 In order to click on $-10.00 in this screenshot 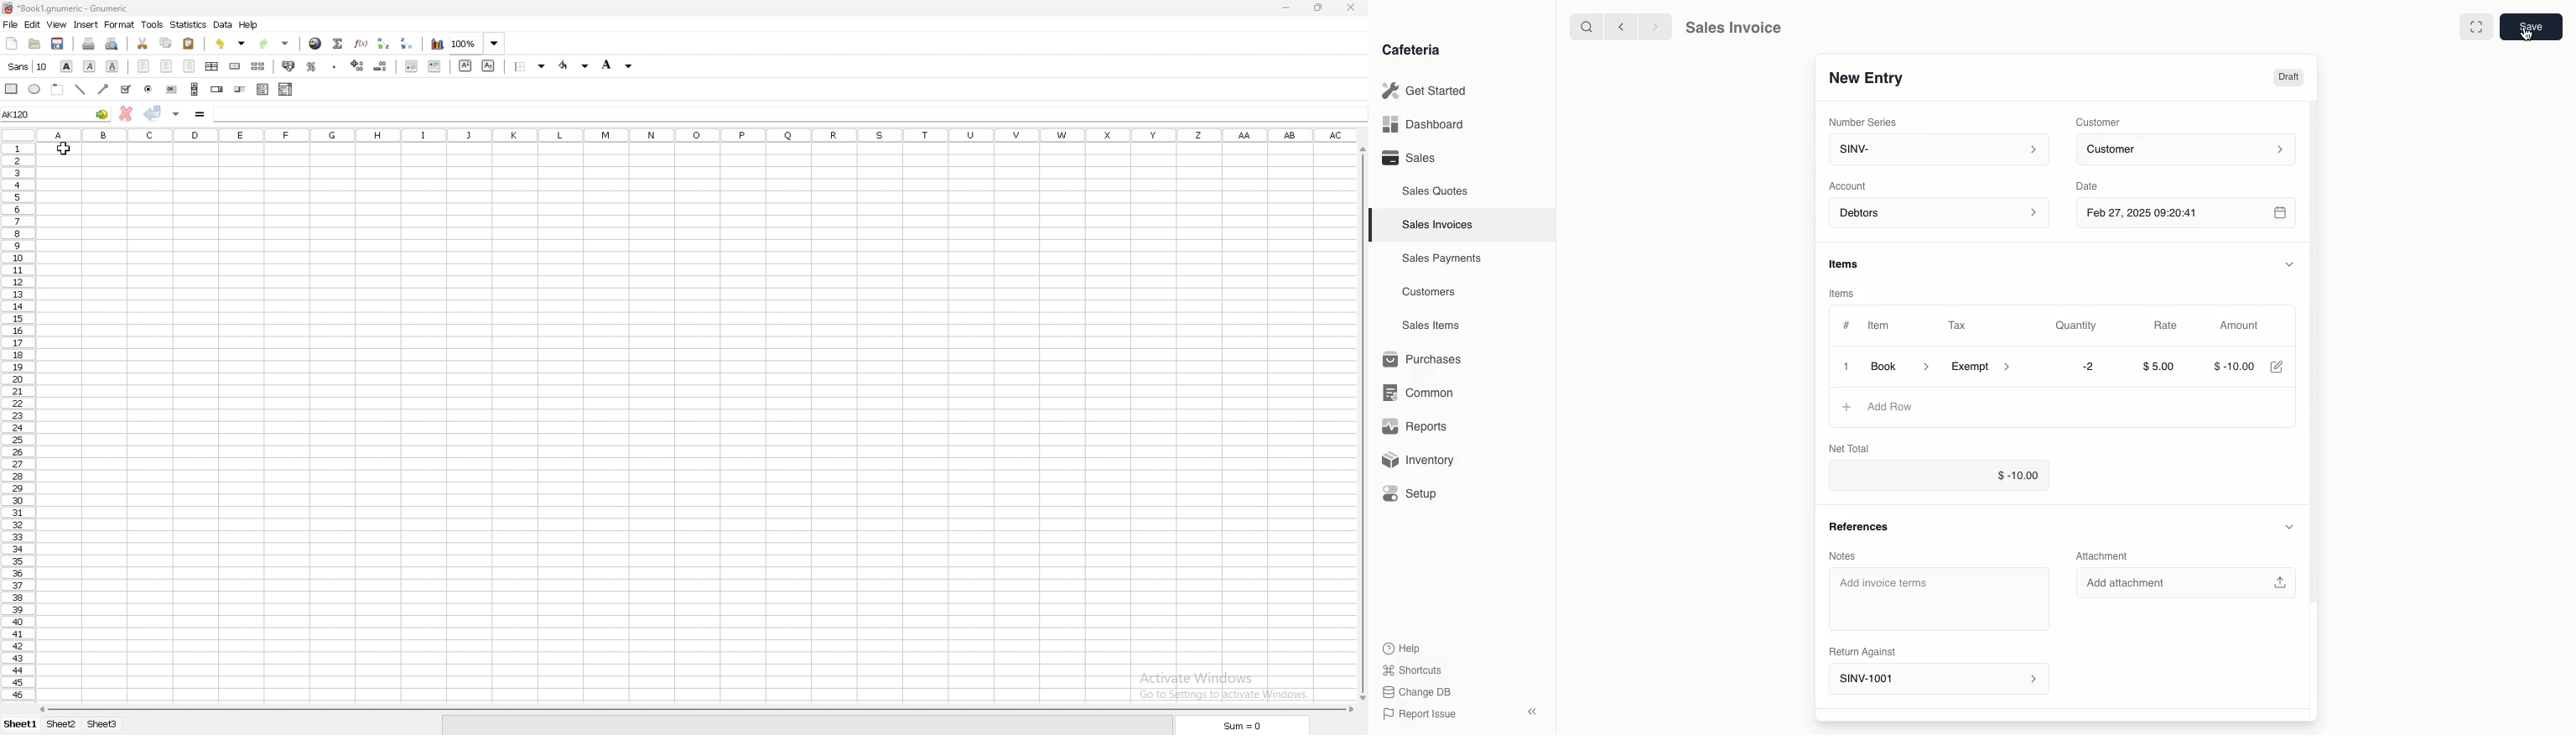, I will do `click(2235, 366)`.